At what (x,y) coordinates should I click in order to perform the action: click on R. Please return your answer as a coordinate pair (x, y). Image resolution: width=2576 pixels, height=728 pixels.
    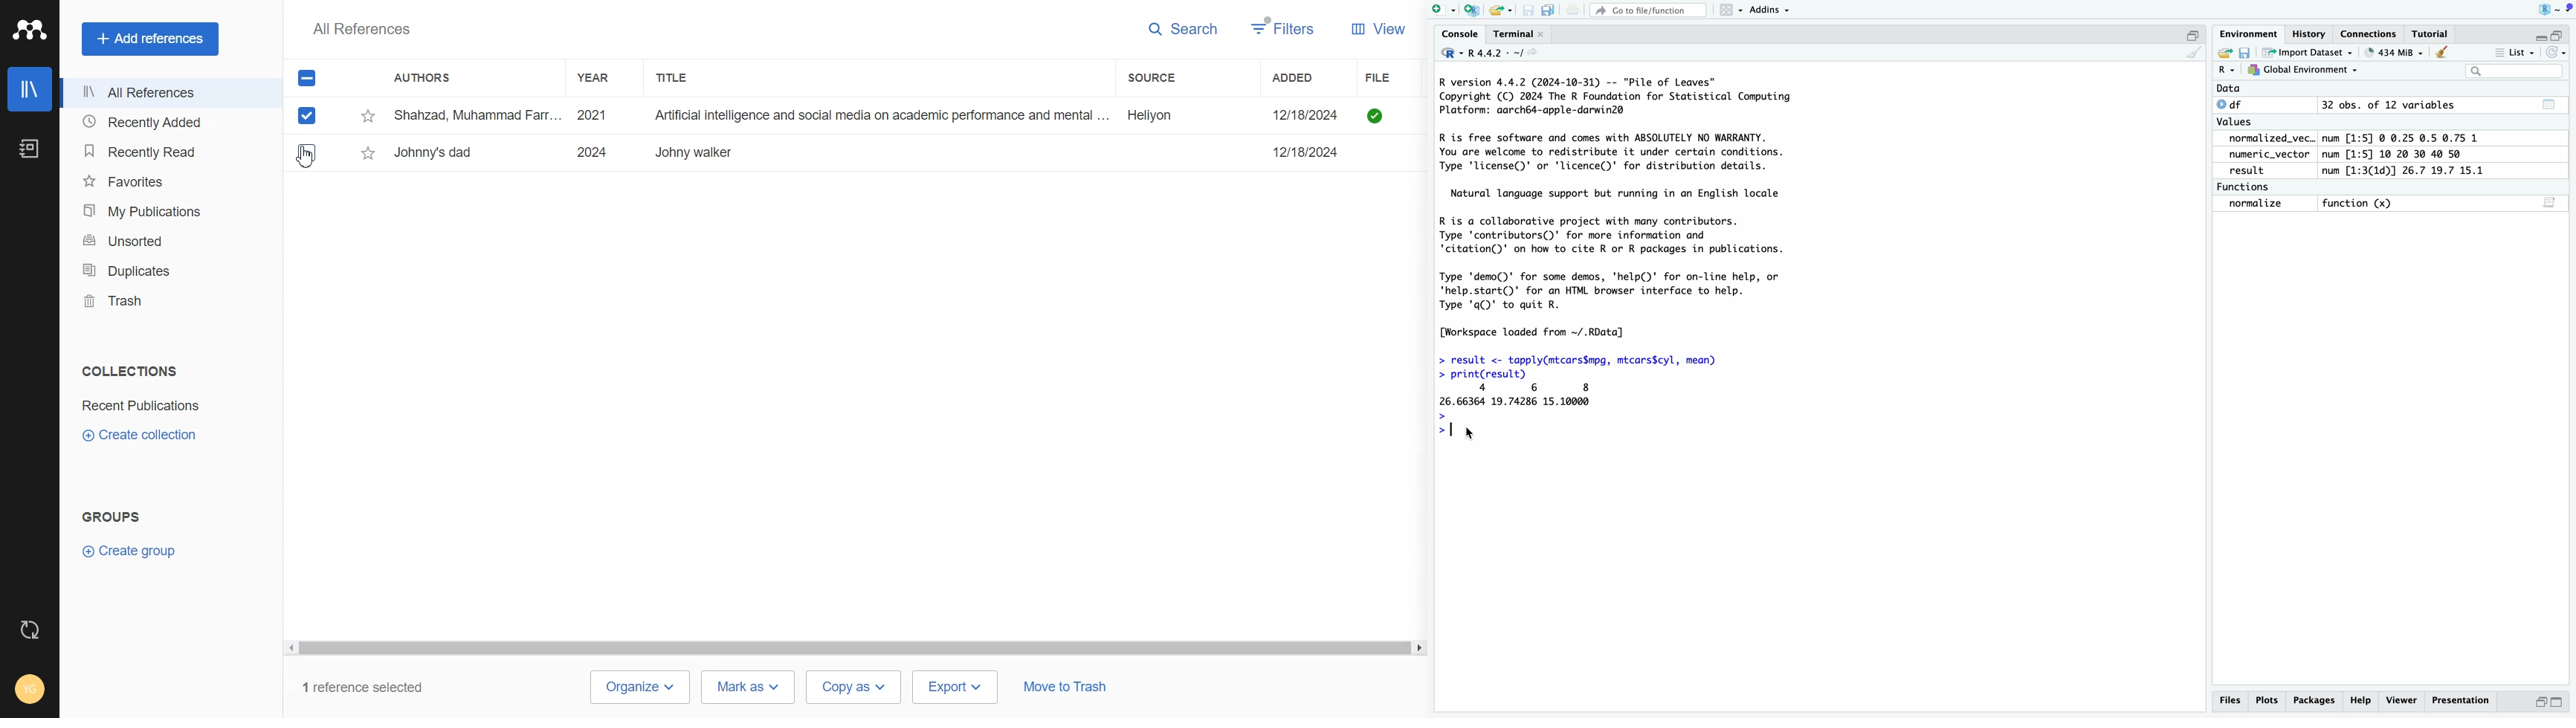
    Looking at the image, I should click on (2229, 69).